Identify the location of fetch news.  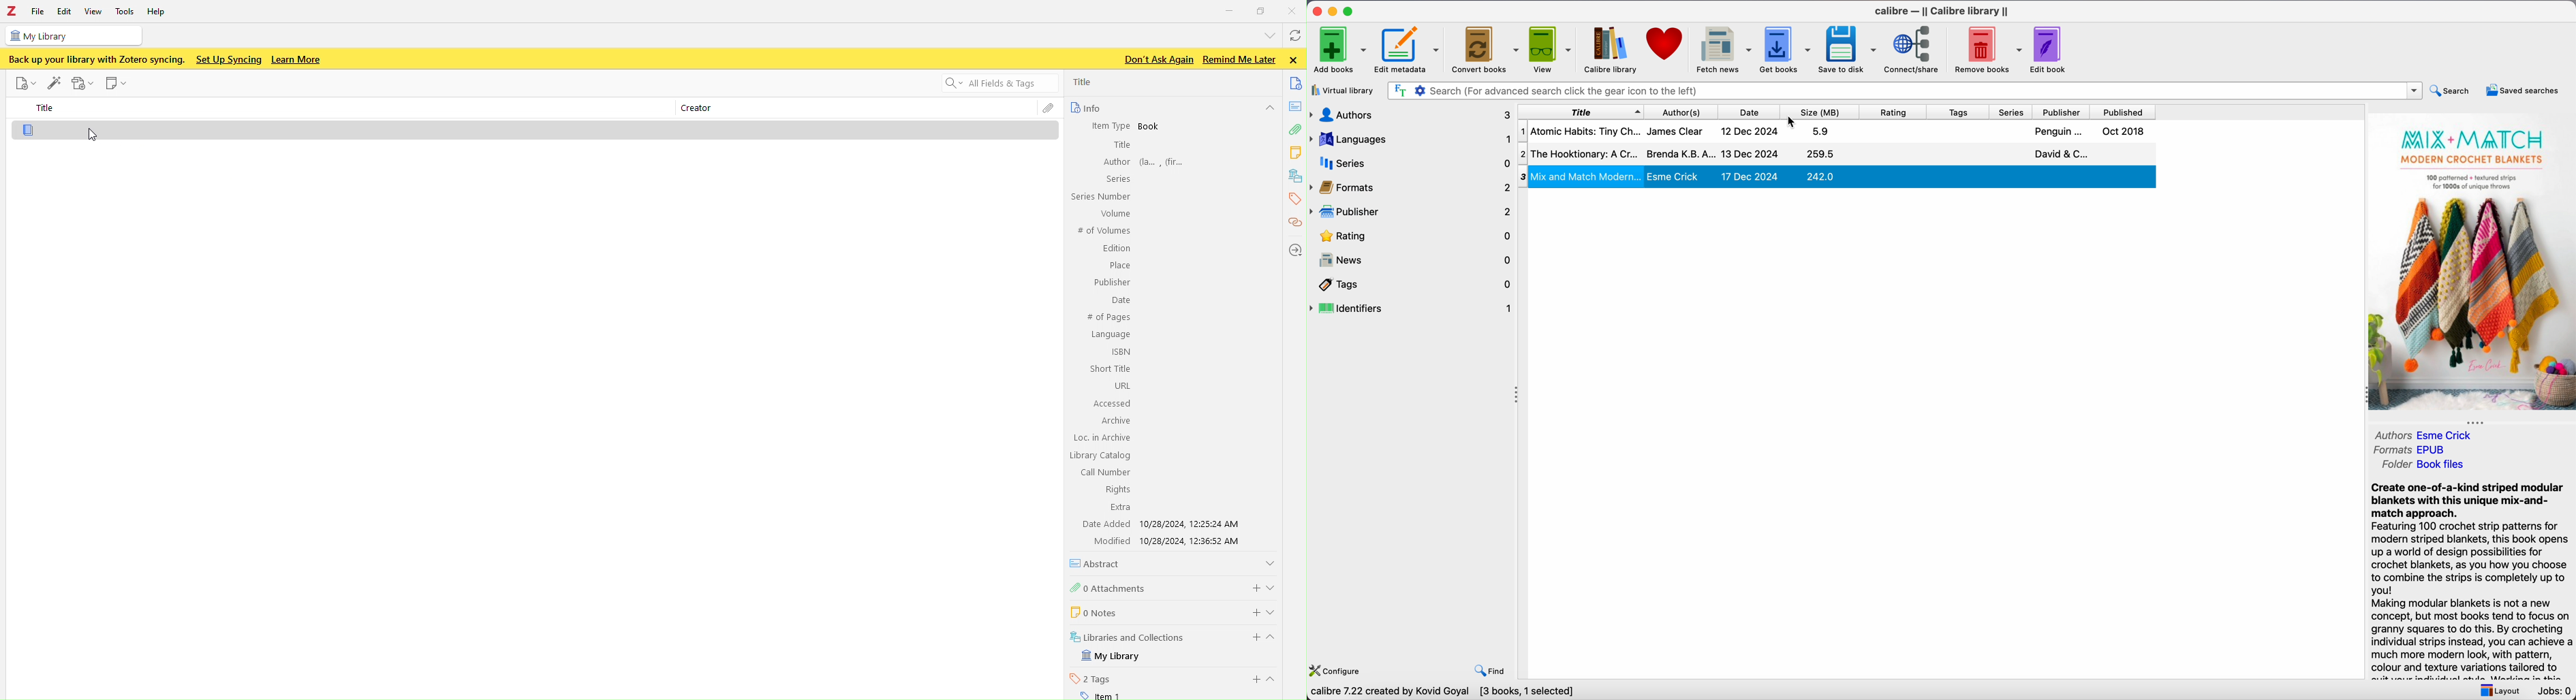
(1723, 49).